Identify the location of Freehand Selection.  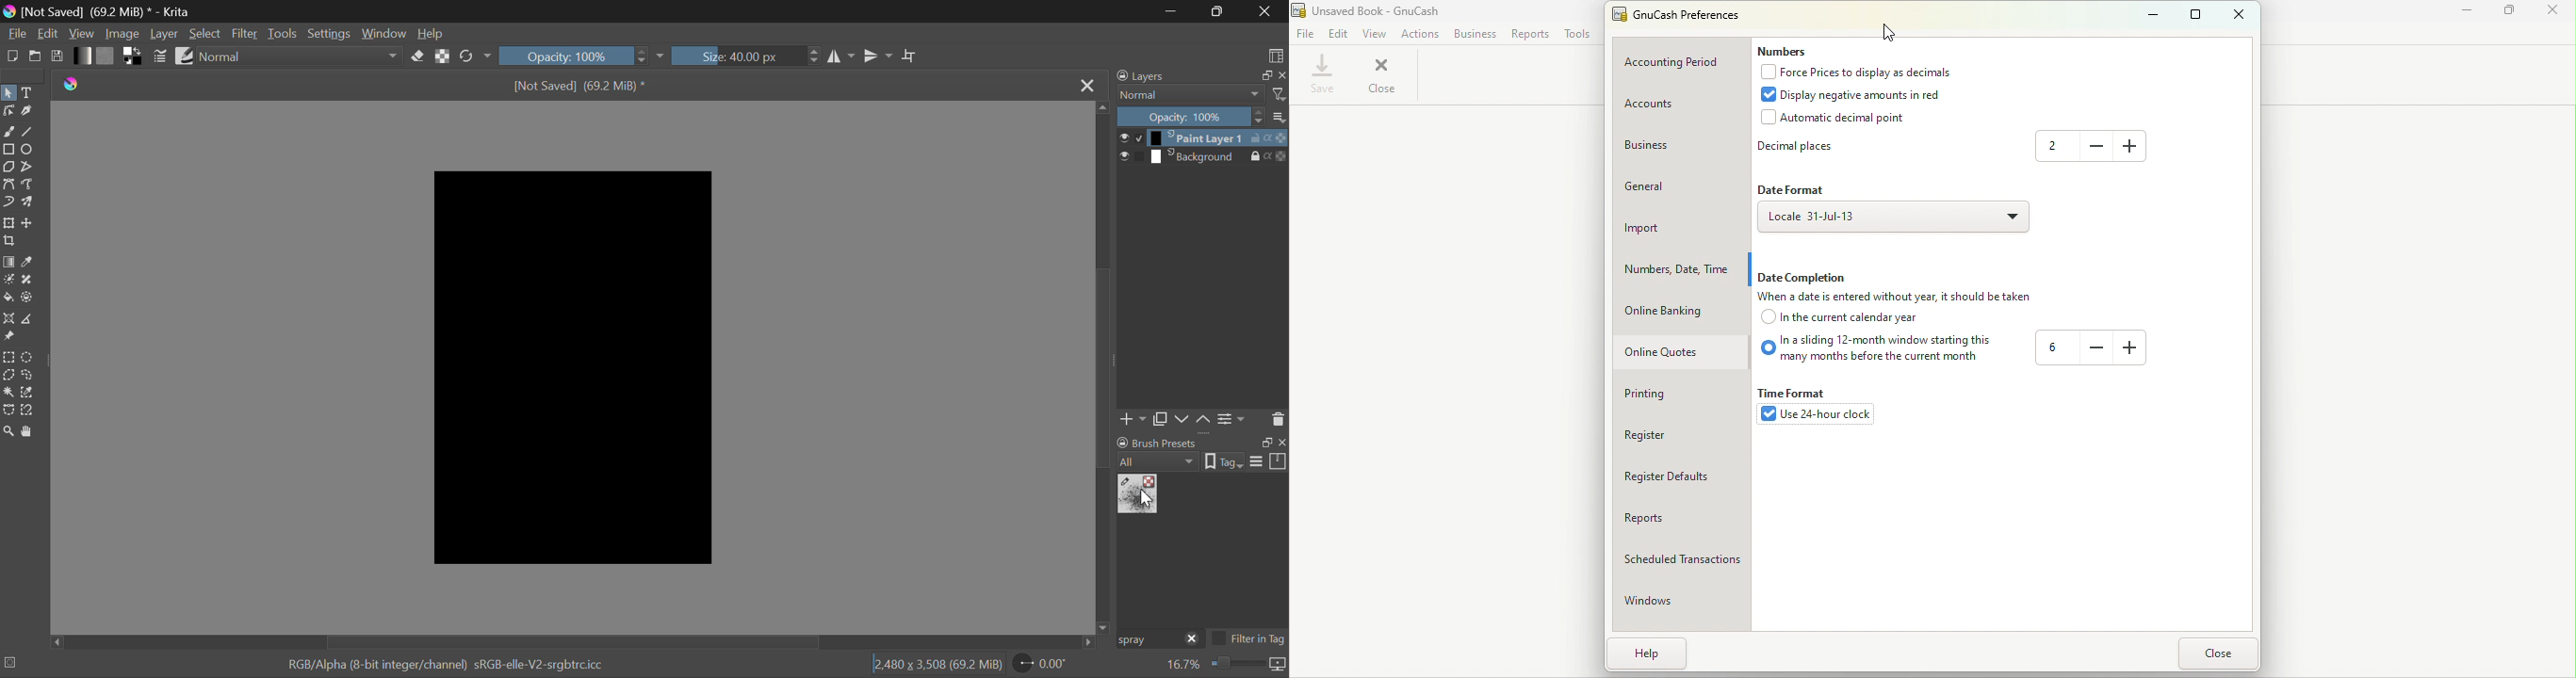
(28, 375).